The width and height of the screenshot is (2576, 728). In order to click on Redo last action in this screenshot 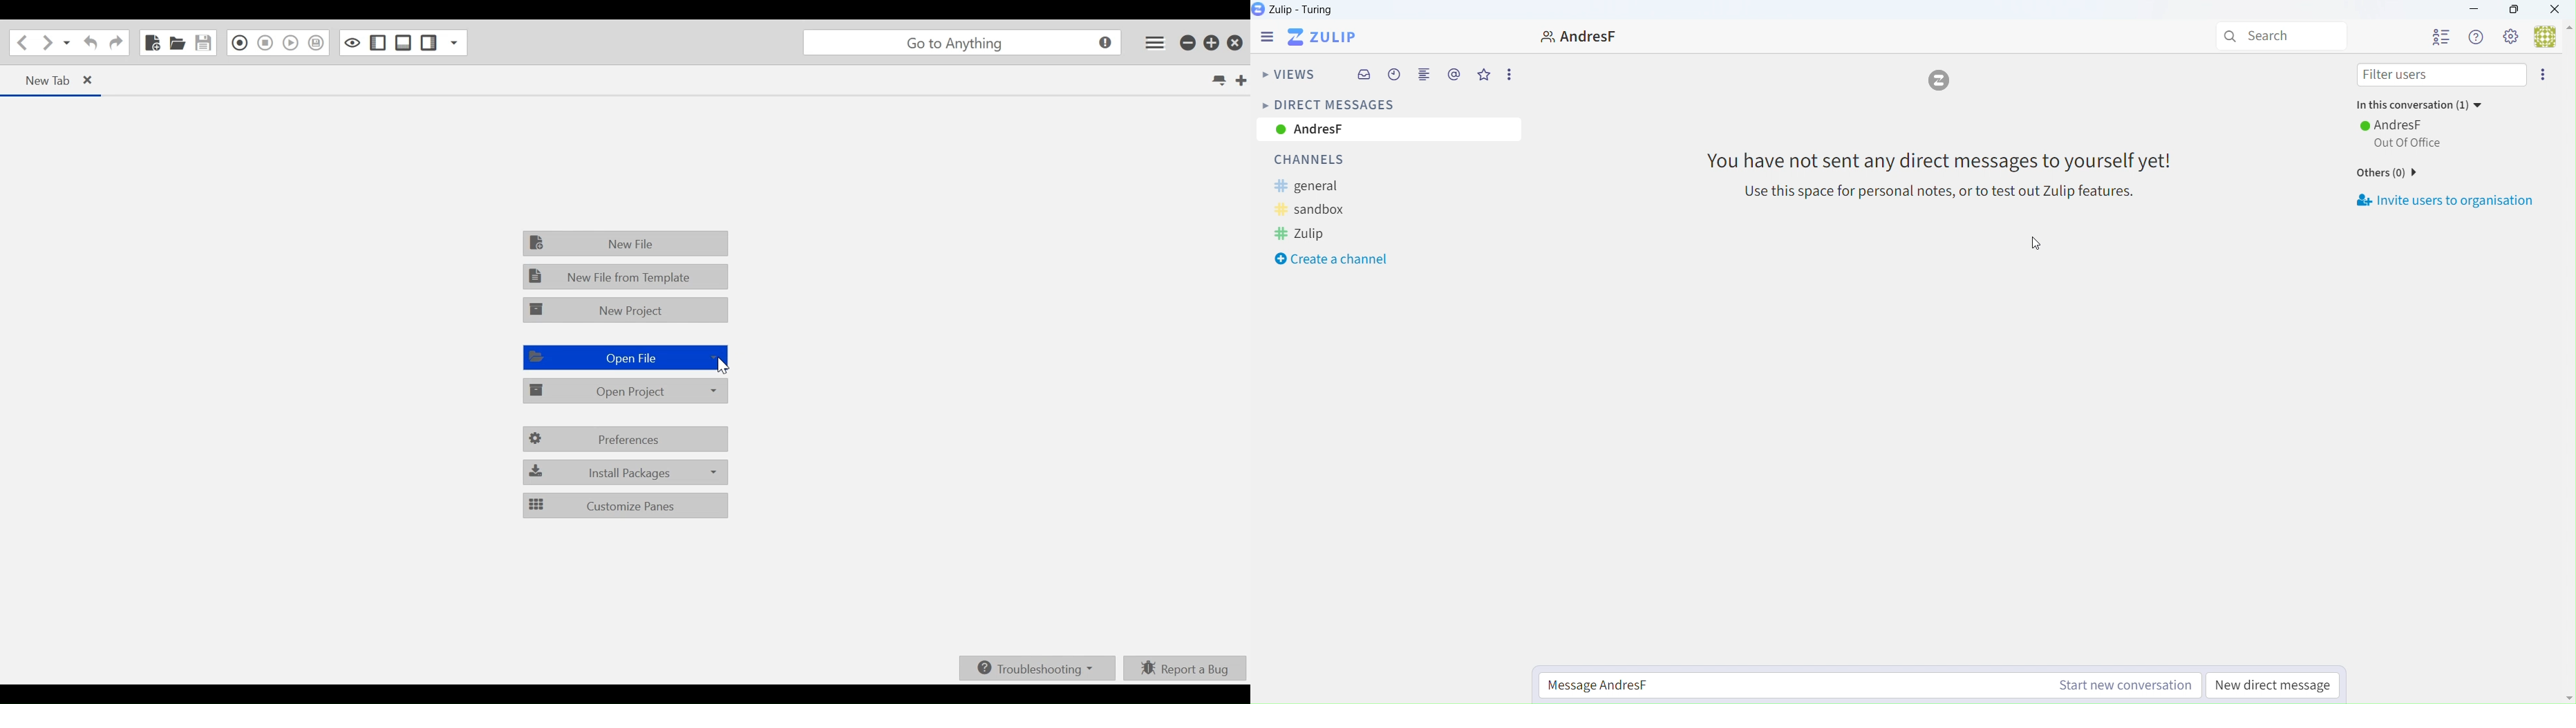, I will do `click(115, 43)`.